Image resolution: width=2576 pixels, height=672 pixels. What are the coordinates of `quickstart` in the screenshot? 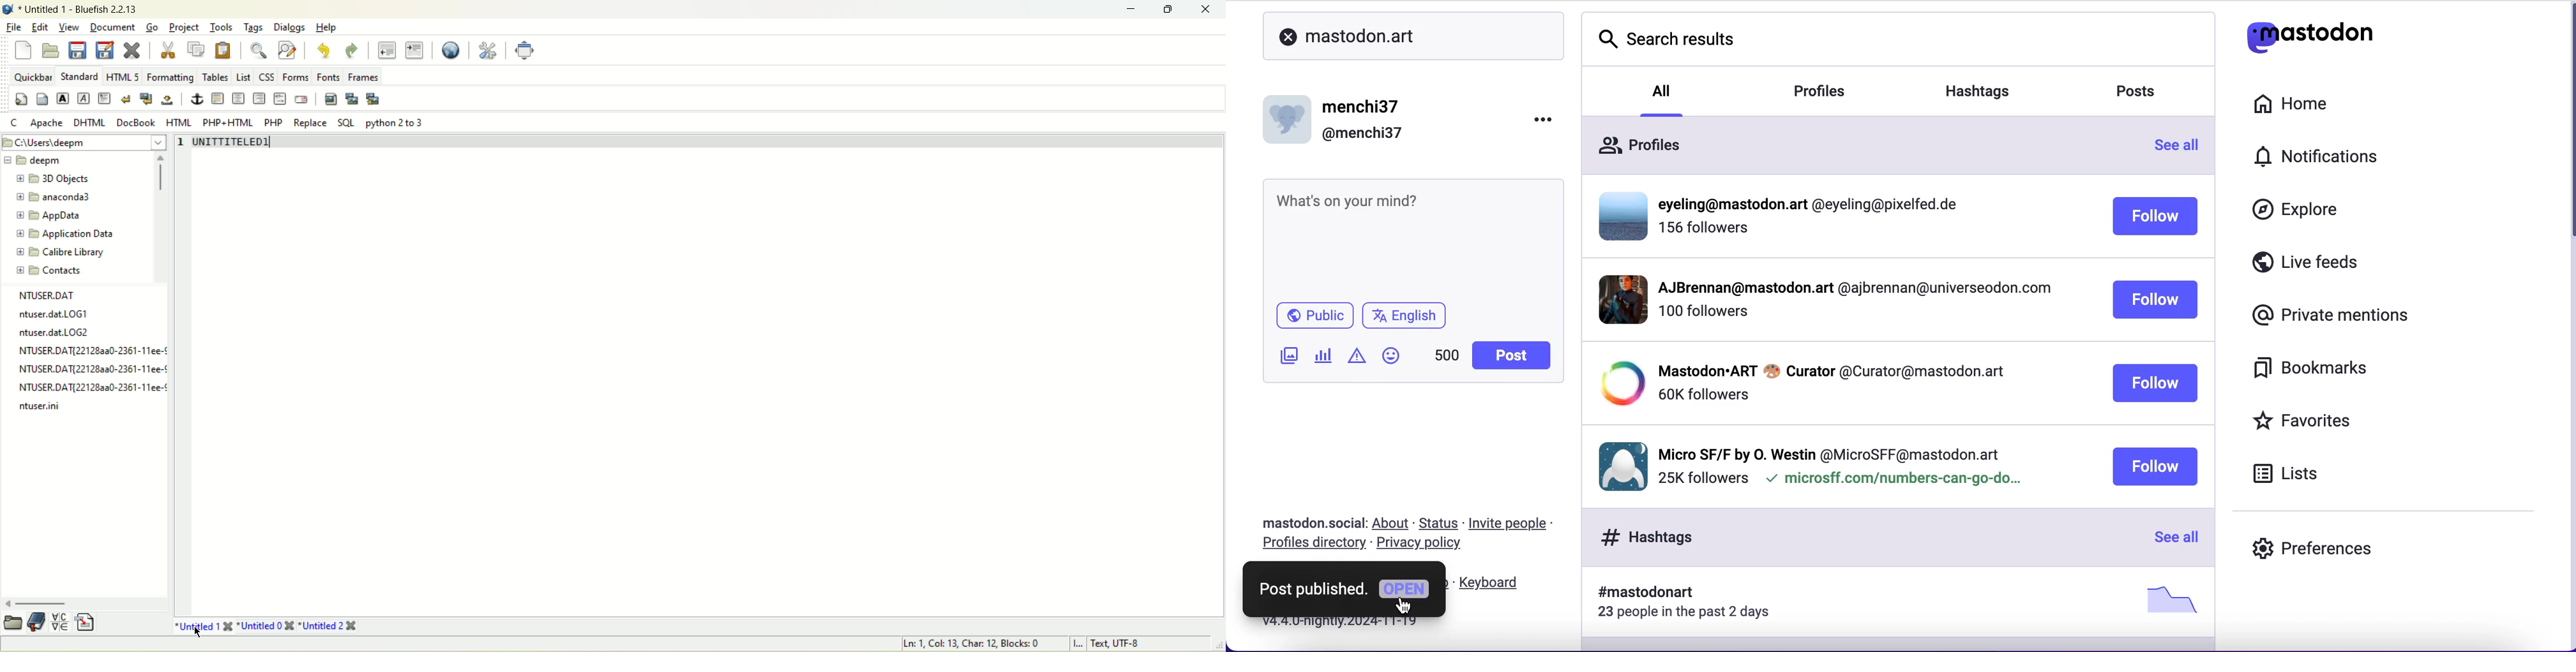 It's located at (19, 100).